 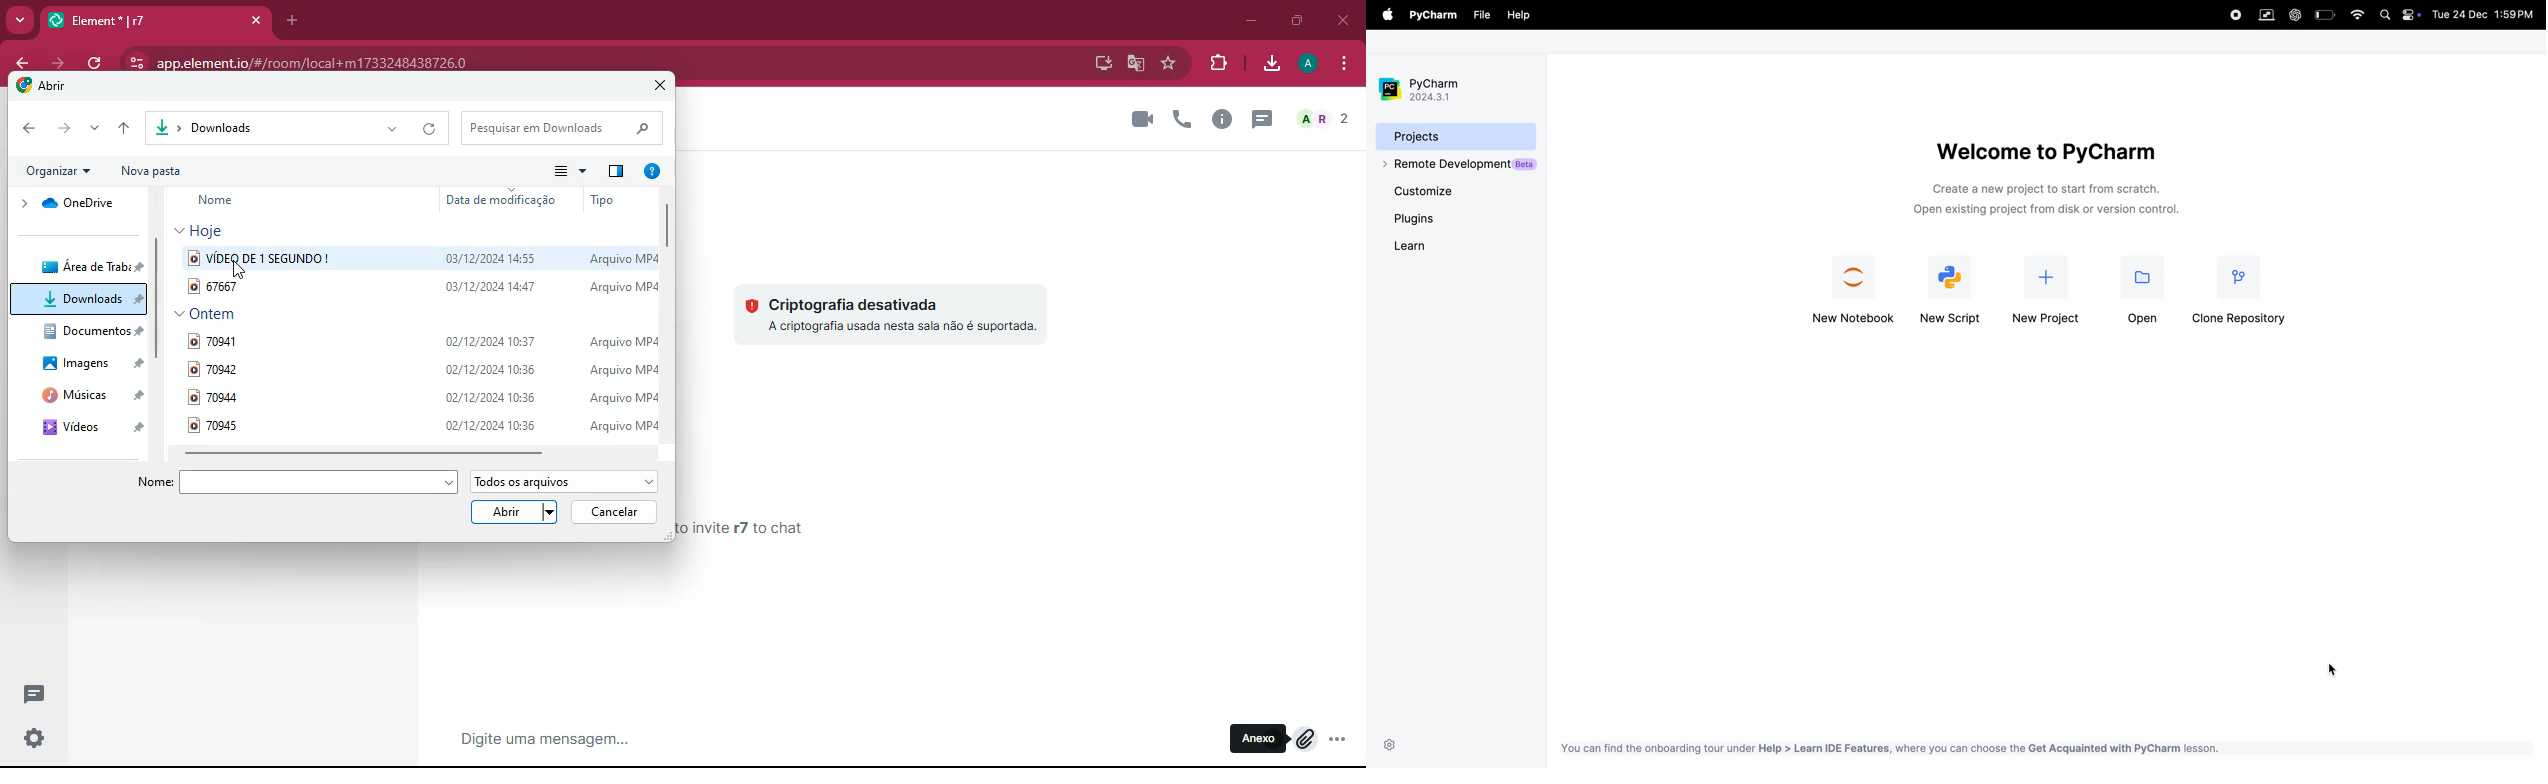 What do you see at coordinates (1322, 120) in the screenshot?
I see `a r 2` at bounding box center [1322, 120].